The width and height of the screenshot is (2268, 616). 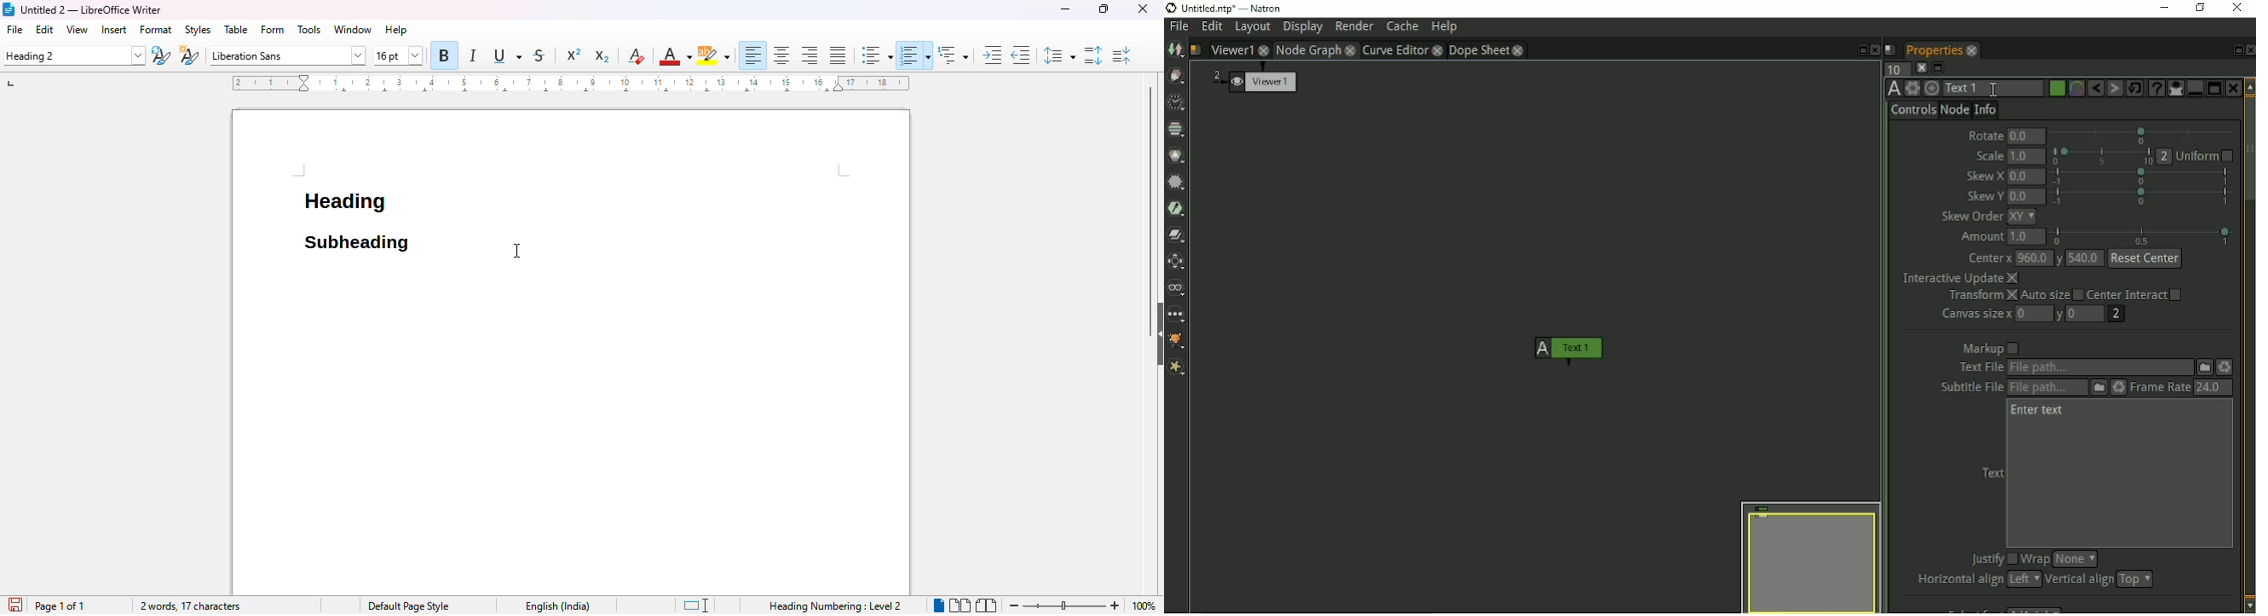 What do you see at coordinates (1354, 27) in the screenshot?
I see `Render` at bounding box center [1354, 27].